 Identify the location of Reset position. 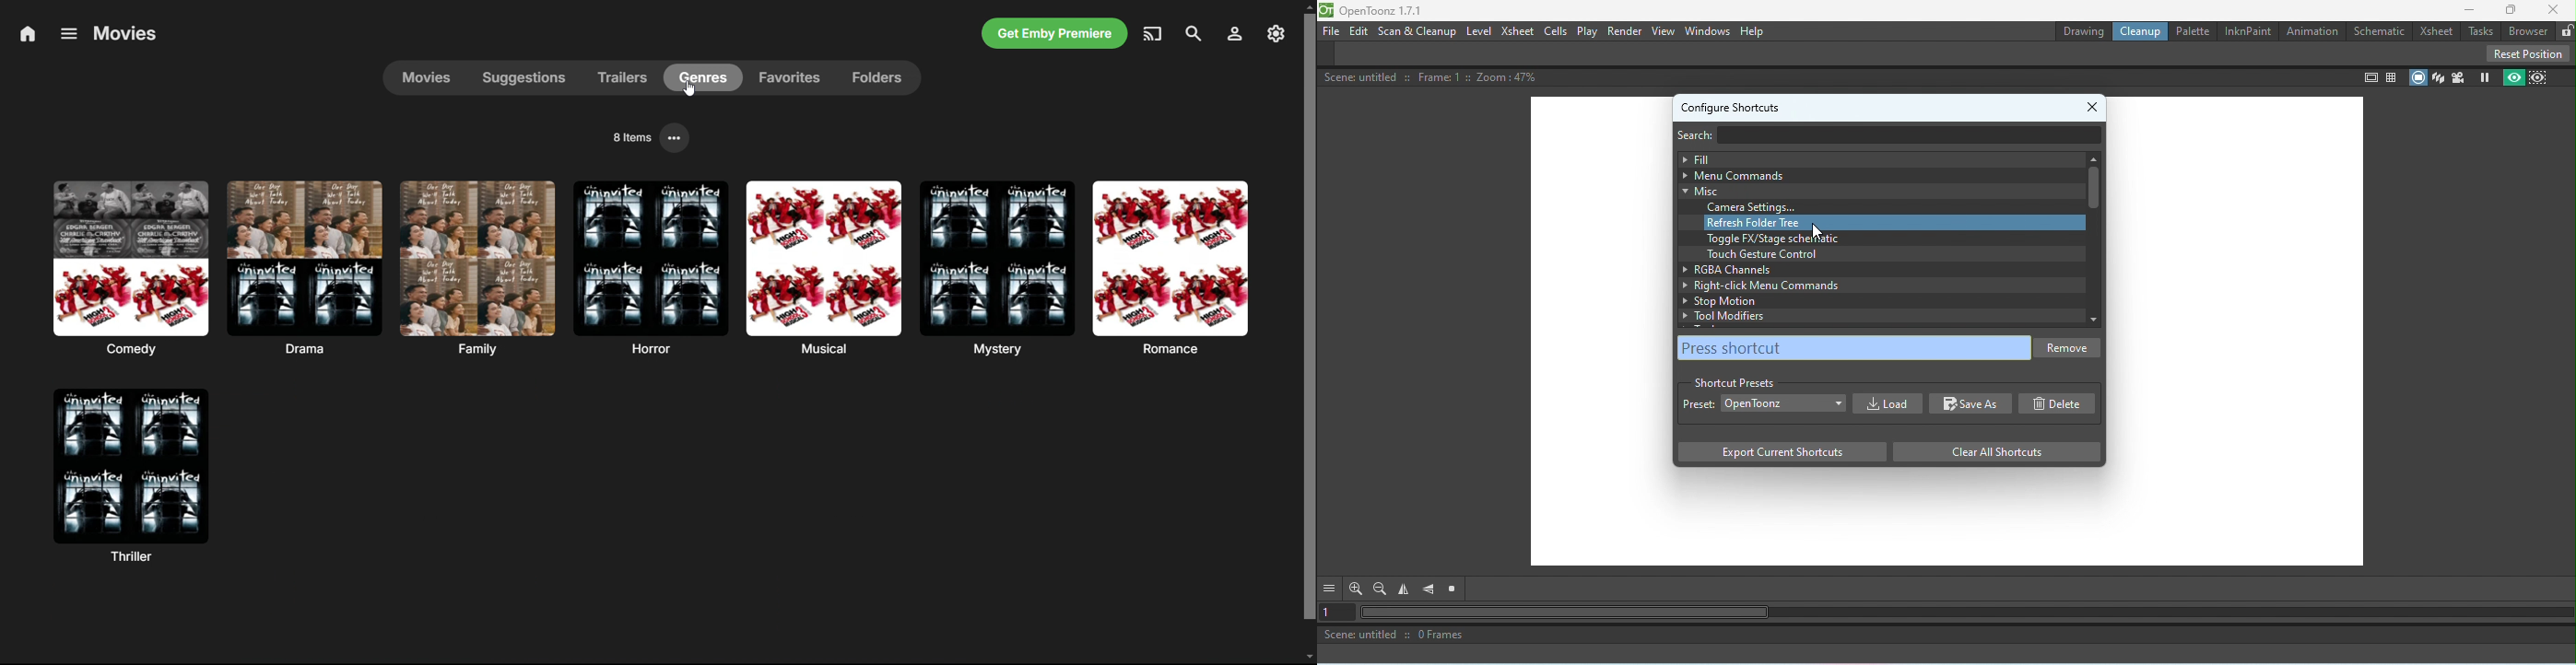
(2527, 52).